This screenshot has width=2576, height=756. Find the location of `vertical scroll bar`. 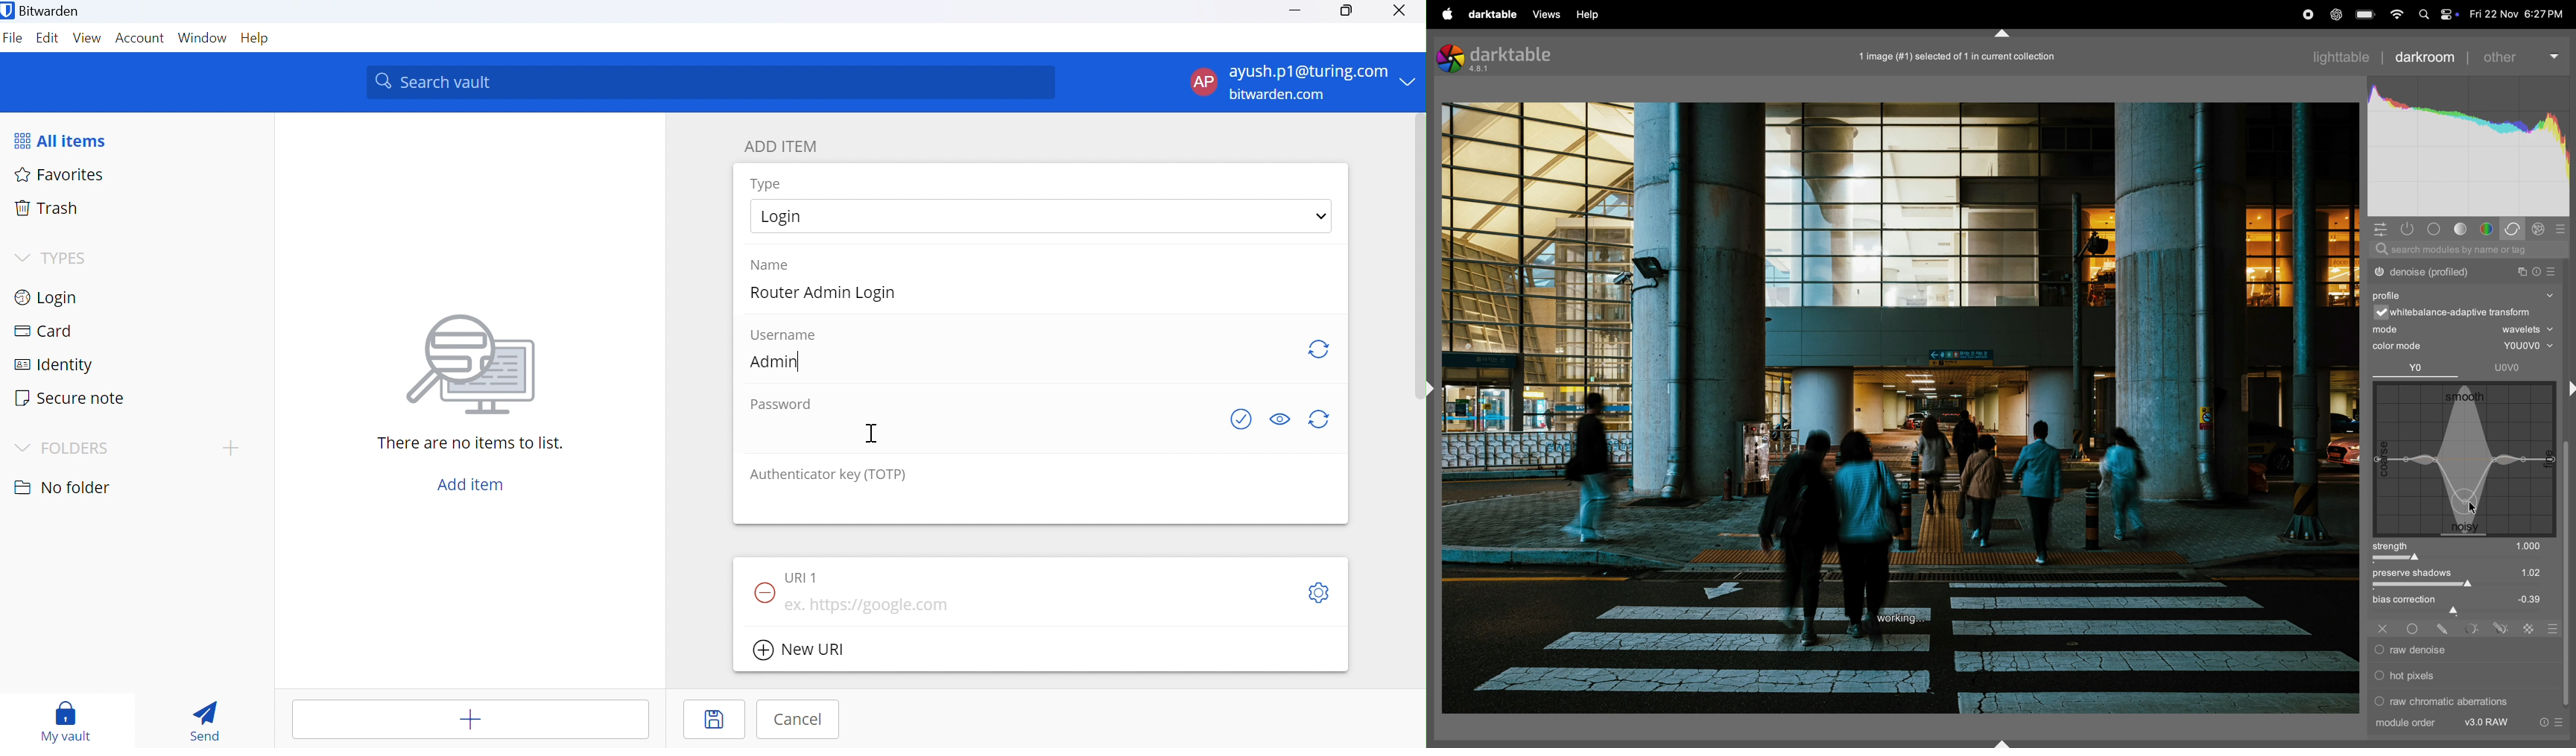

vertical scroll bar is located at coordinates (2569, 575).